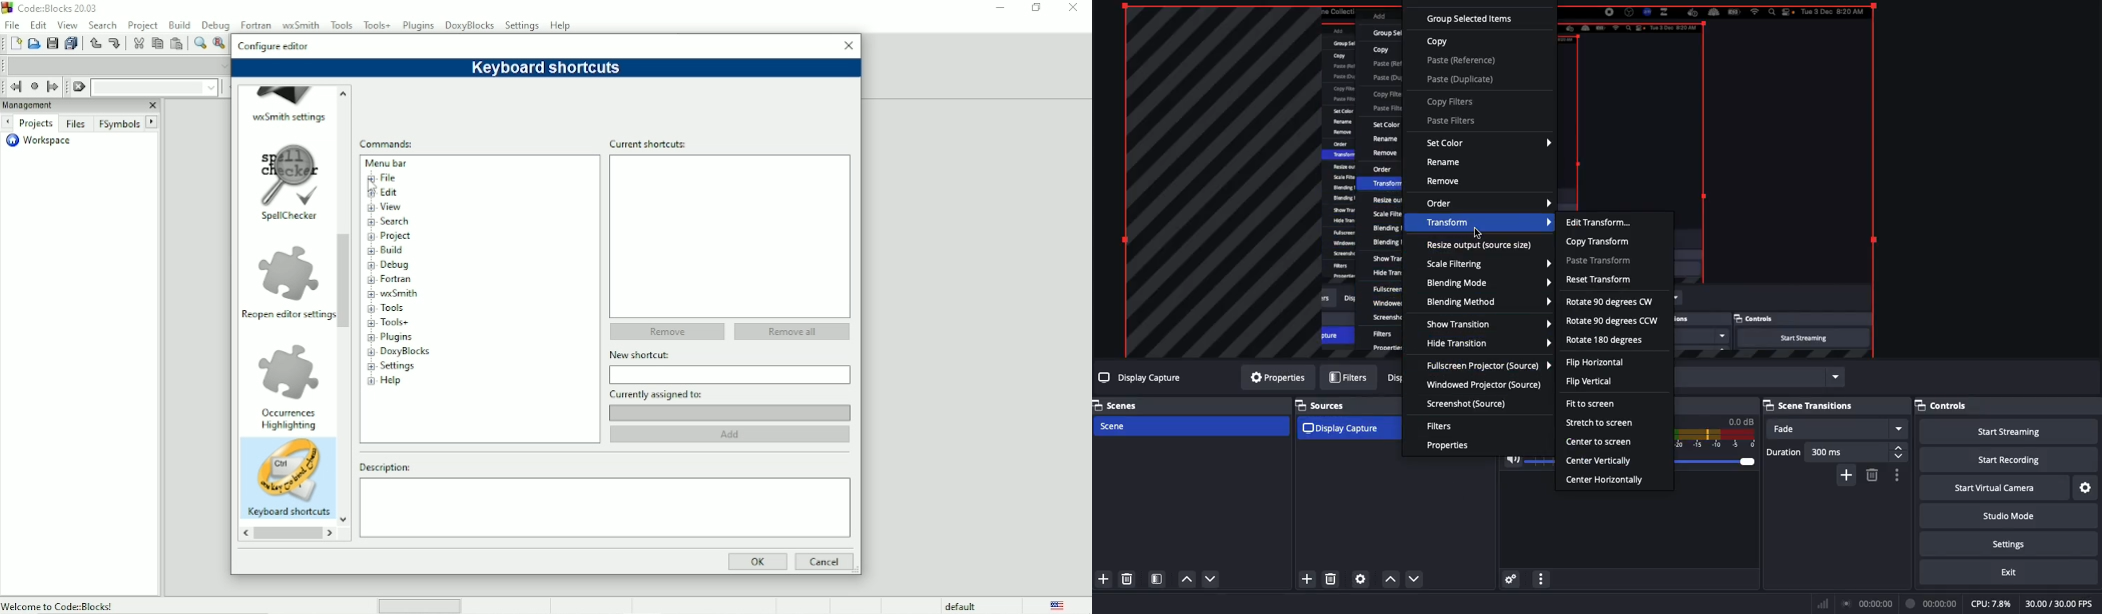 The height and width of the screenshot is (616, 2128). I want to click on move down, so click(1417, 580).